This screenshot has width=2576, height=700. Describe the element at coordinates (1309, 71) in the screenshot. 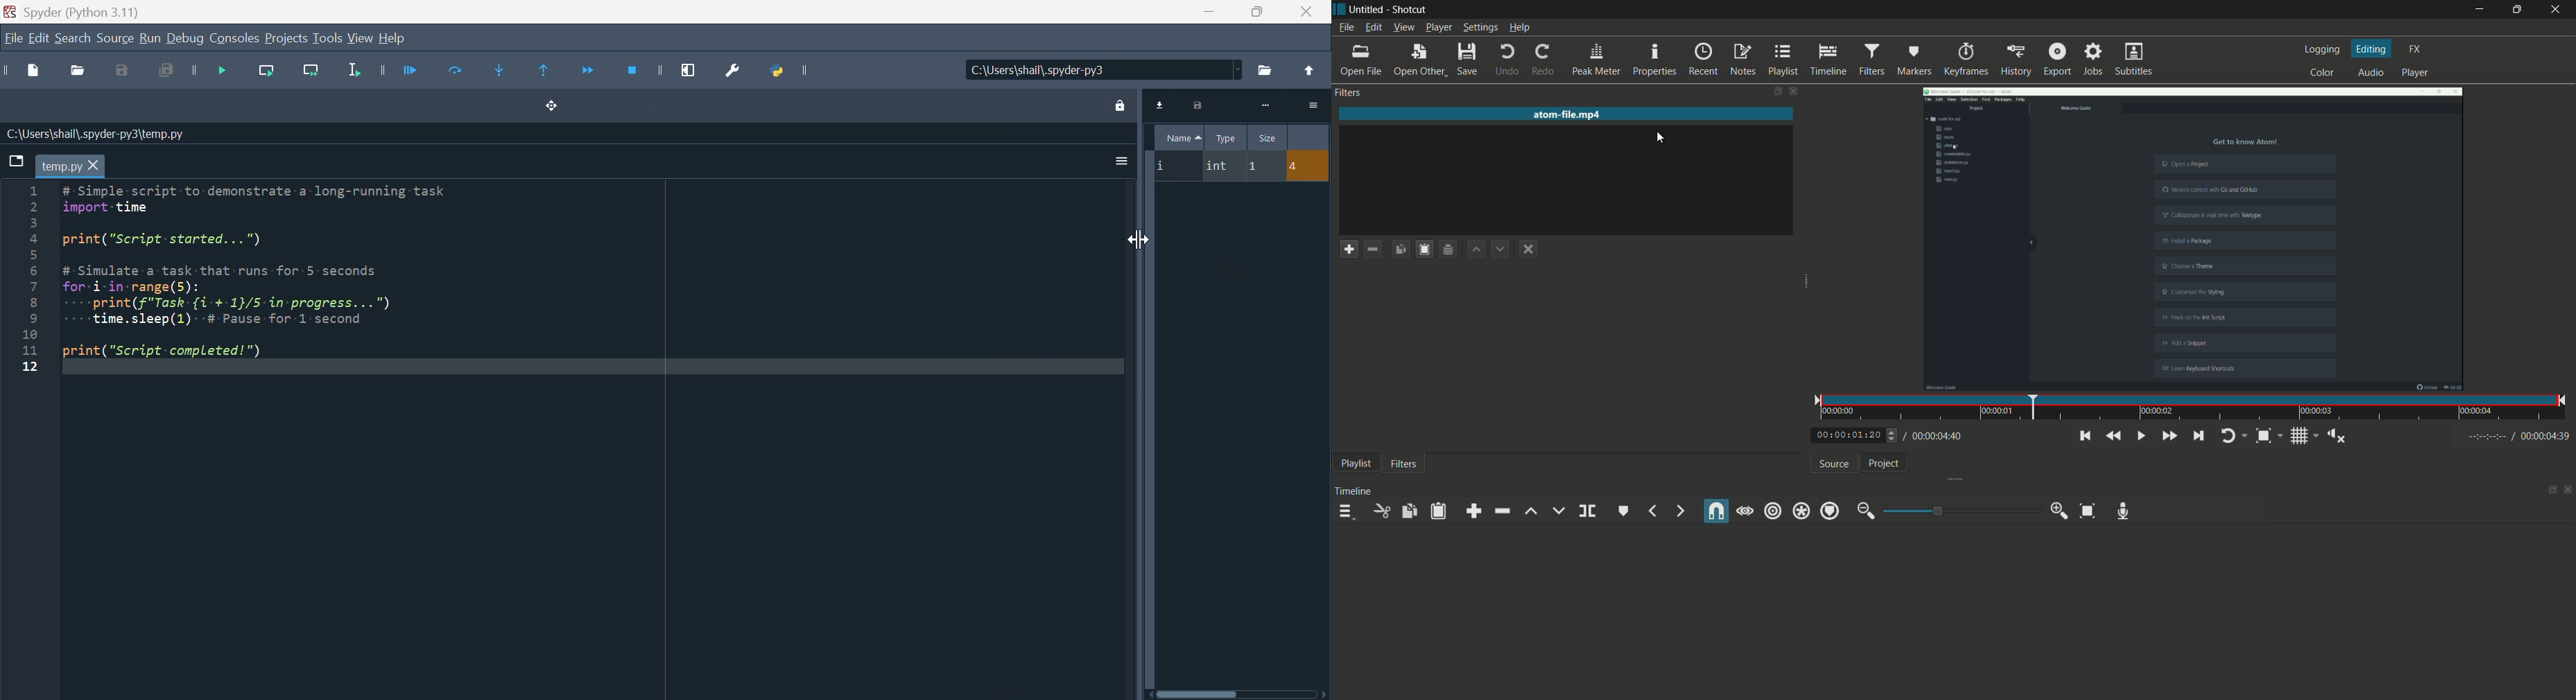

I see `change to parent directory` at that location.